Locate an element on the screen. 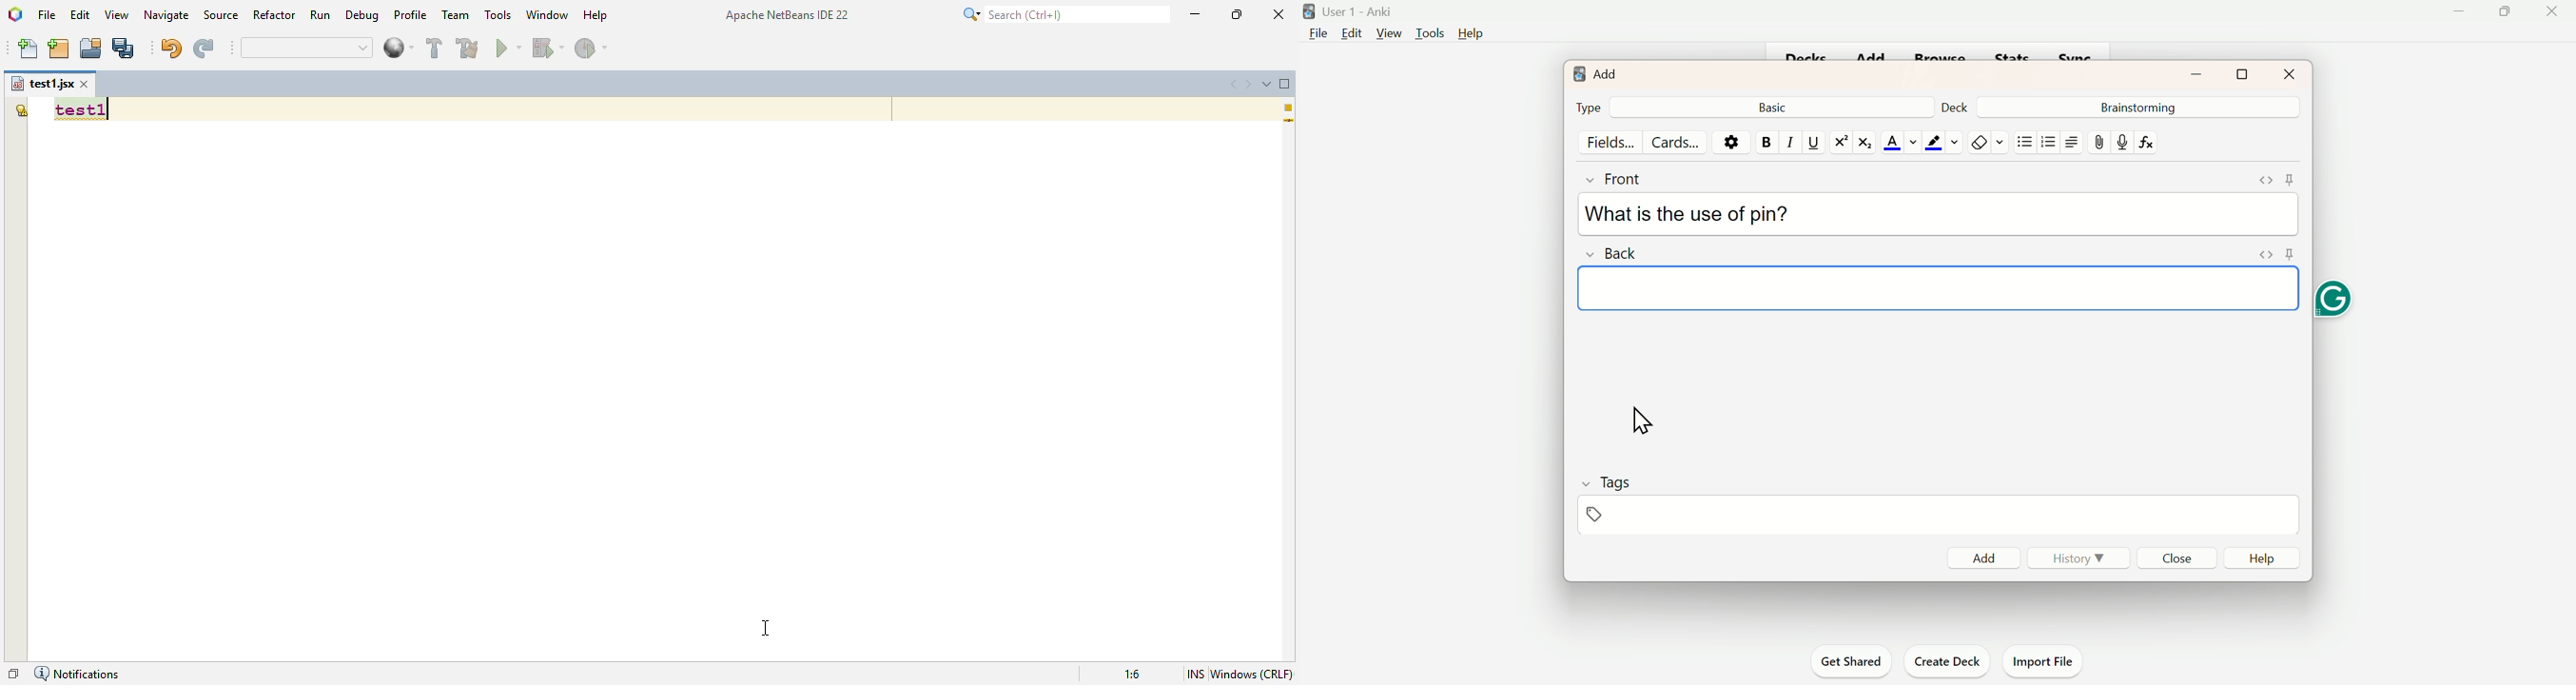 The height and width of the screenshot is (700, 2576). Add is located at coordinates (1597, 72).